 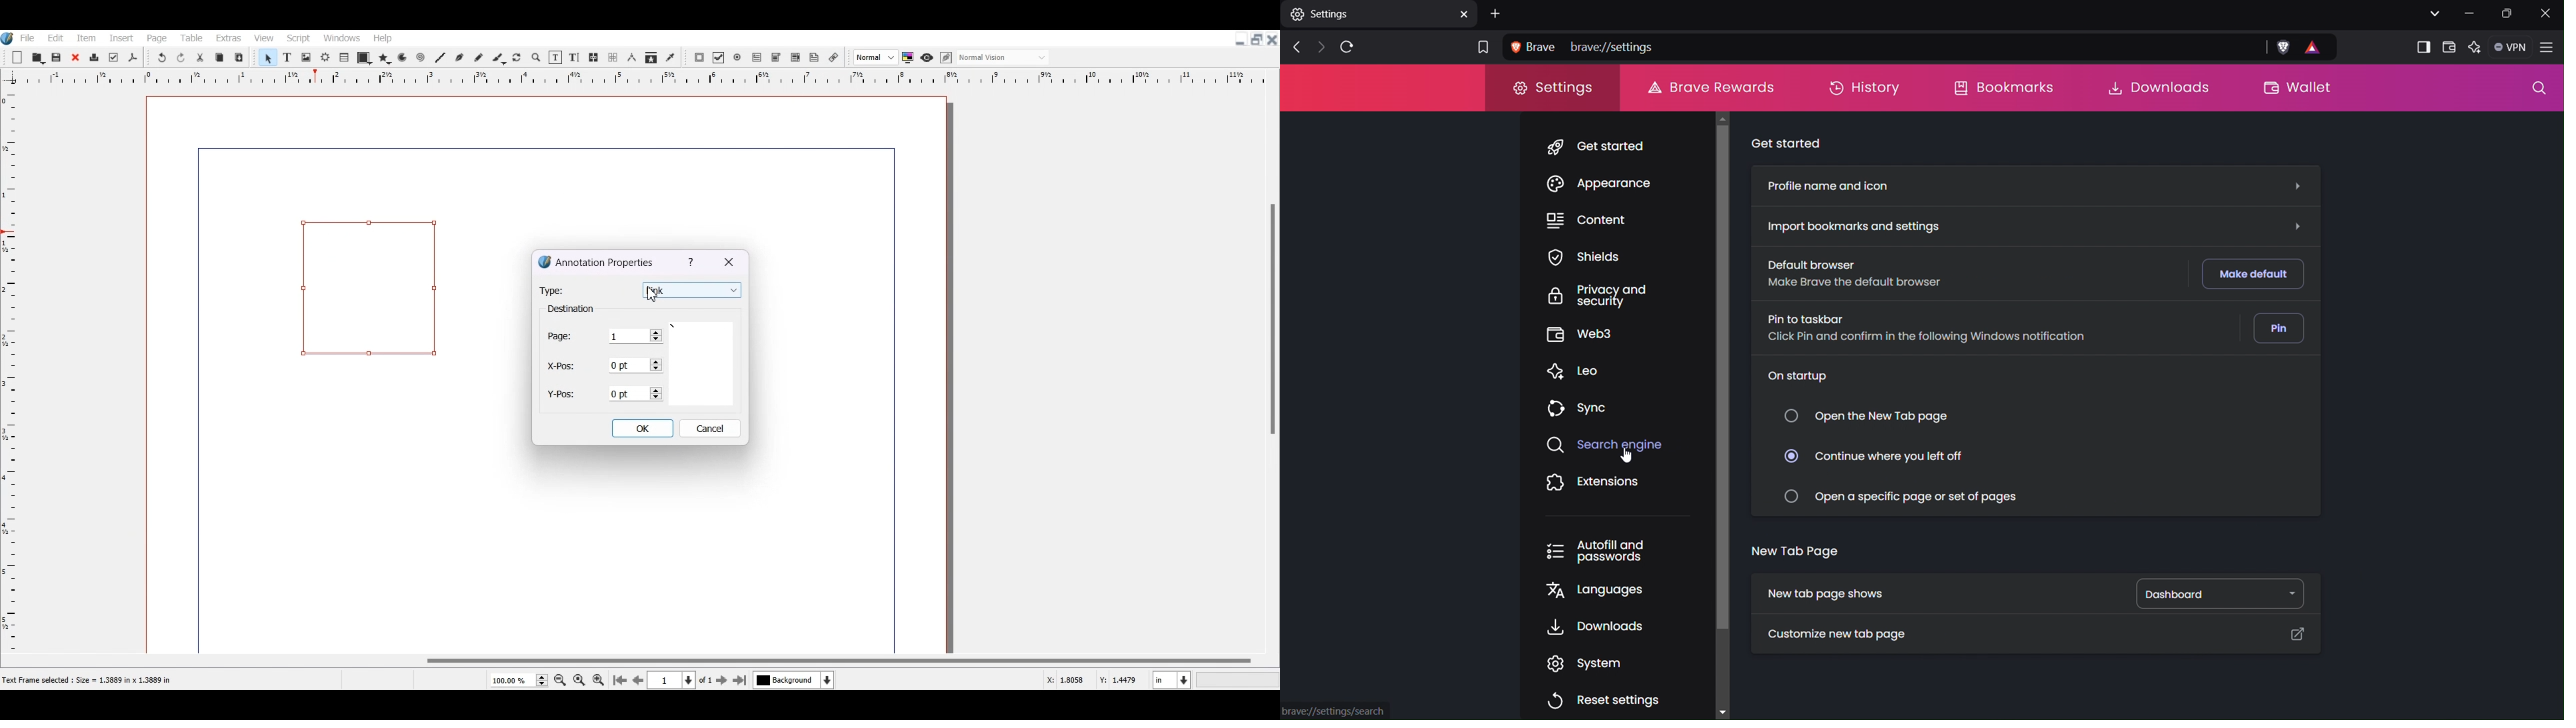 What do you see at coordinates (345, 58) in the screenshot?
I see `Table` at bounding box center [345, 58].